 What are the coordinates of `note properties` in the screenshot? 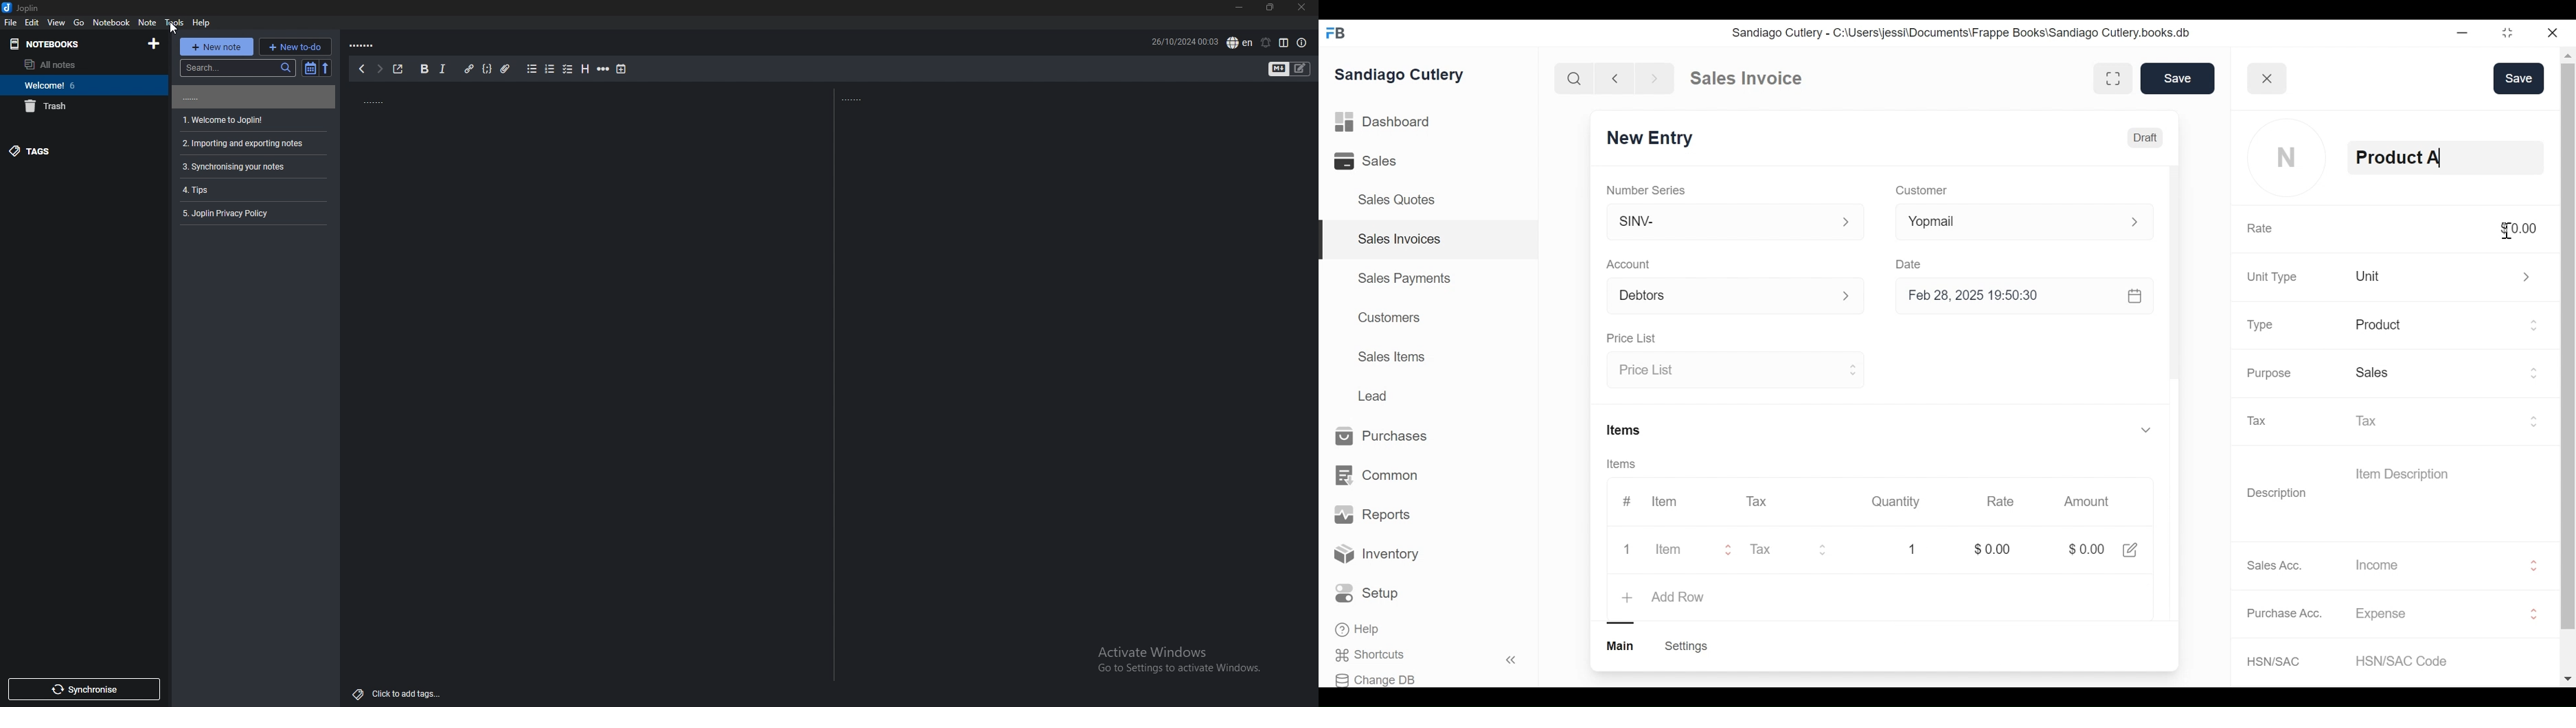 It's located at (1301, 43).